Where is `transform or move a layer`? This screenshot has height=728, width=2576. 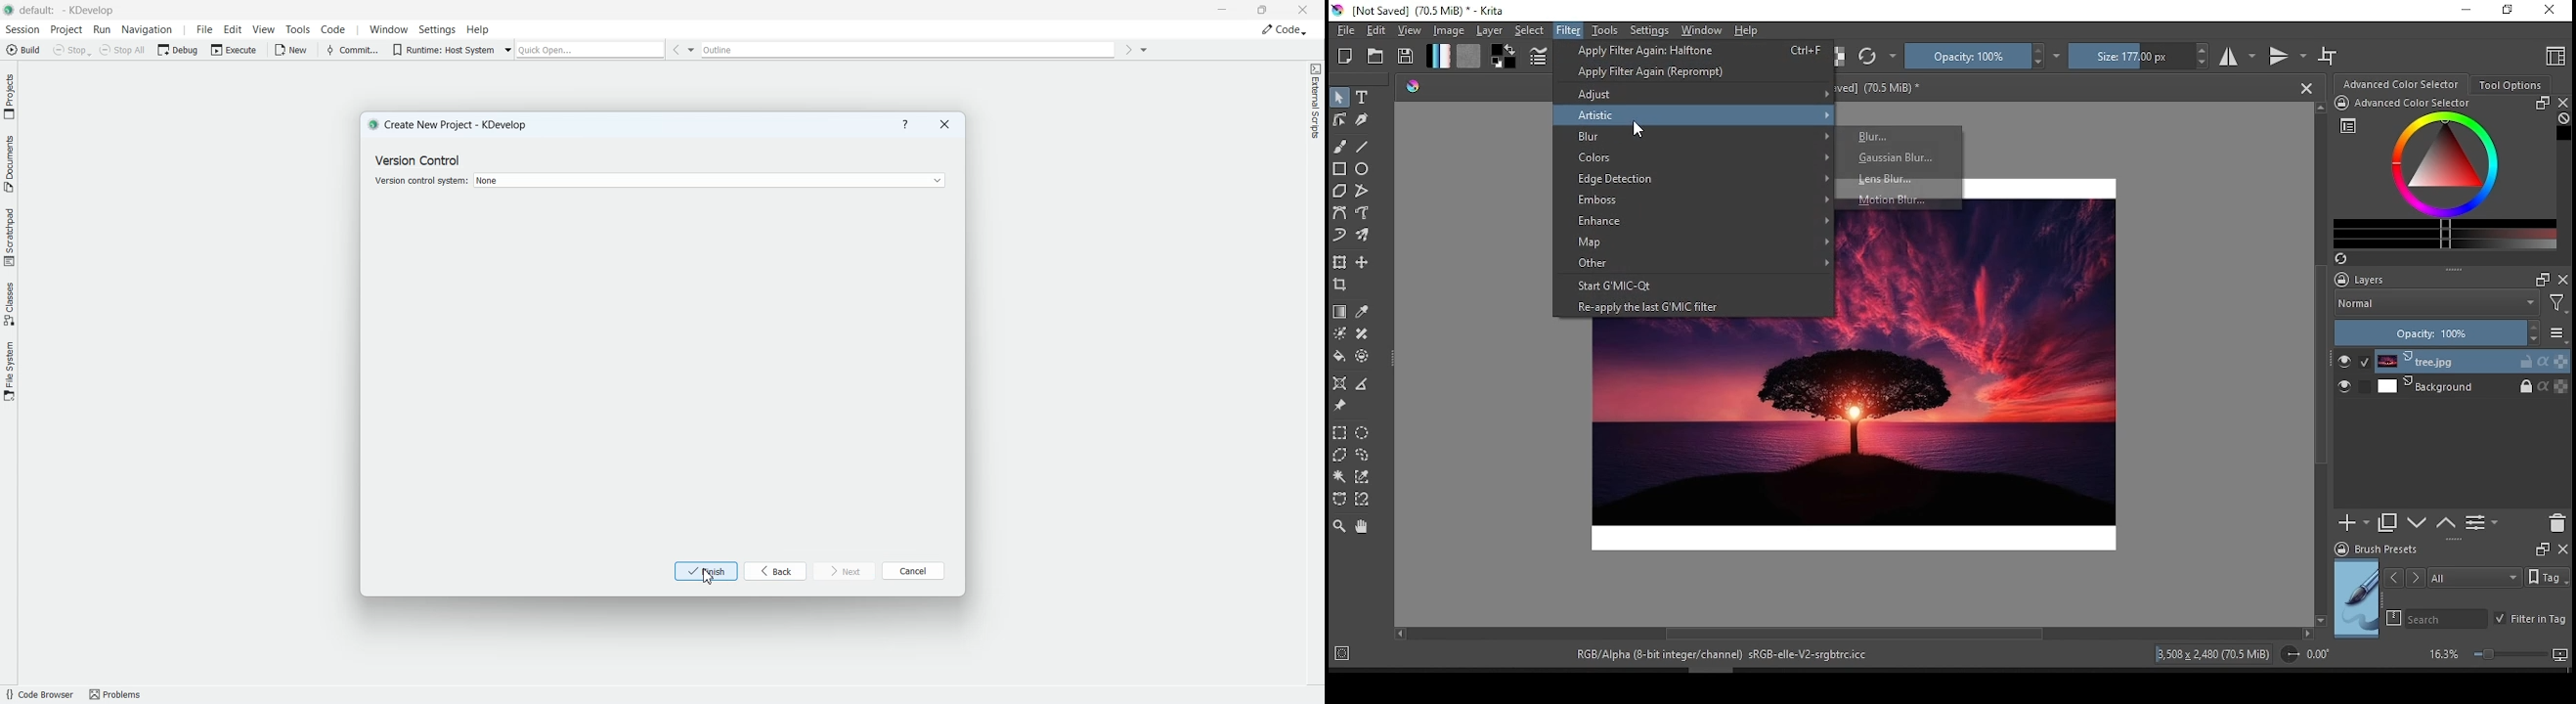
transform or move a layer is located at coordinates (1339, 262).